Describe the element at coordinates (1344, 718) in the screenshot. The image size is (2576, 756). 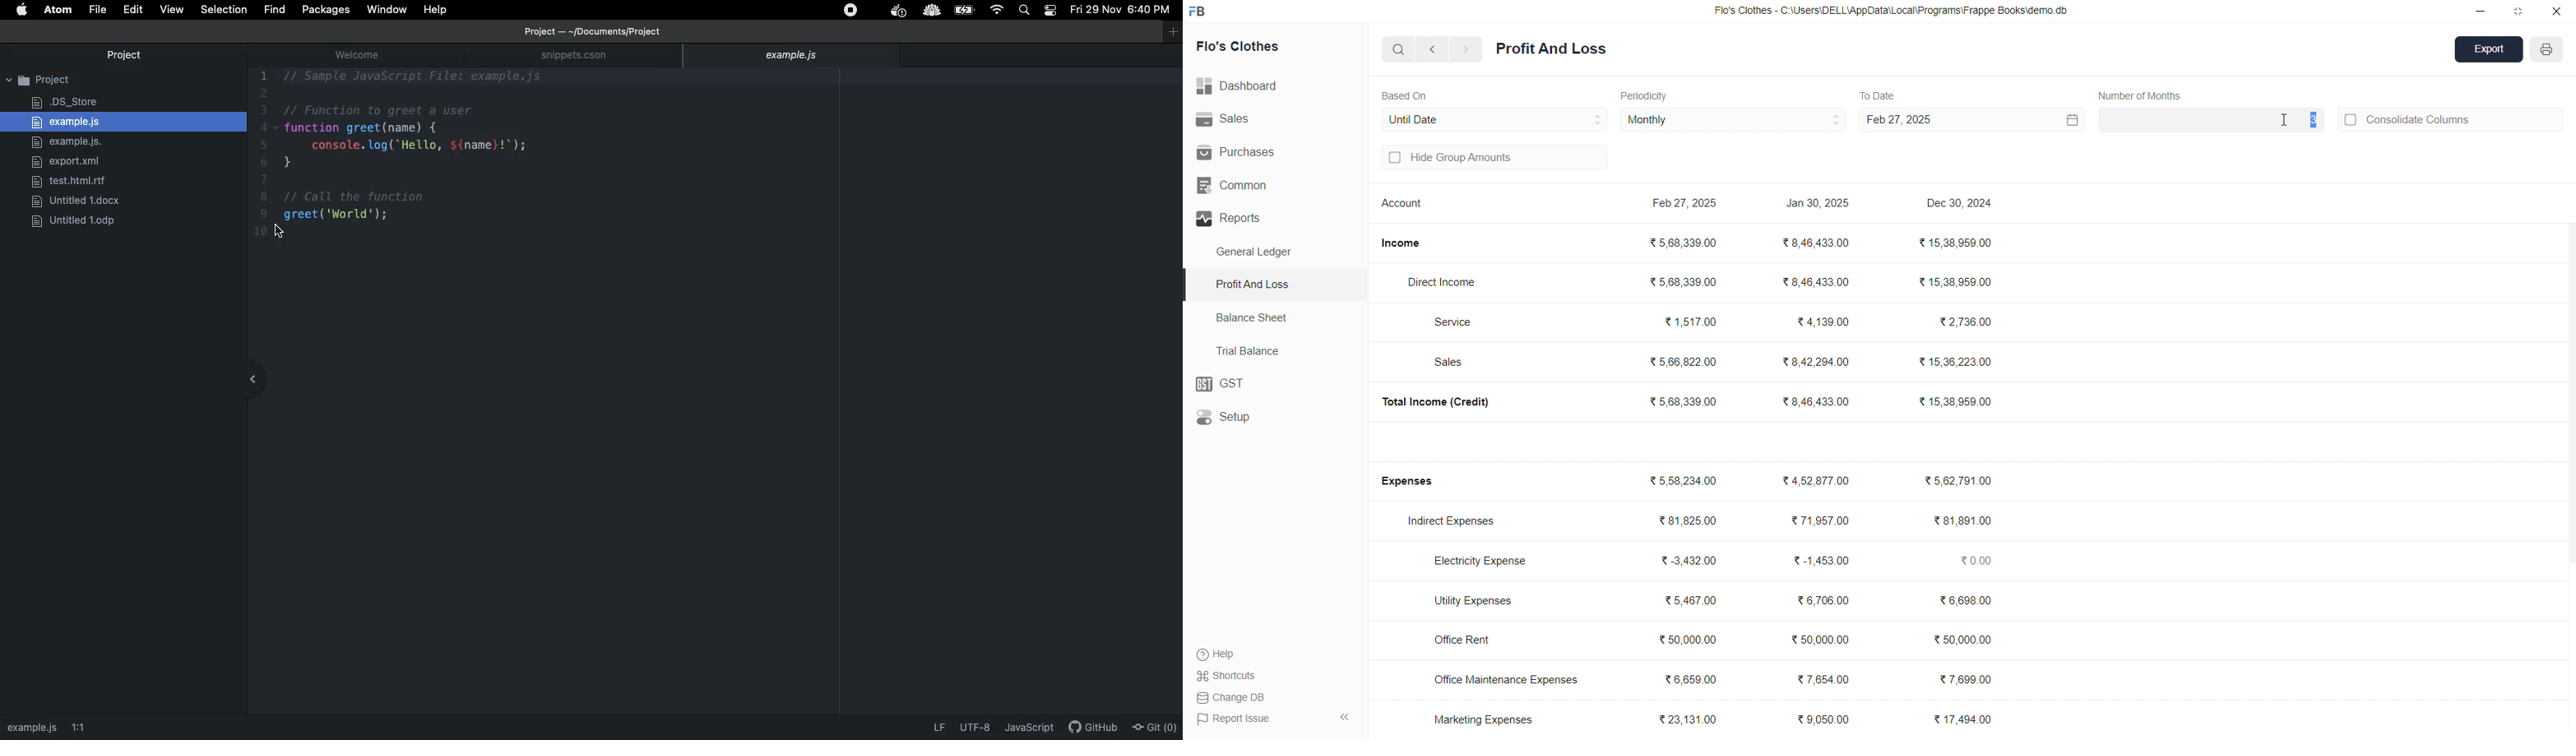
I see `collapse sidebar` at that location.